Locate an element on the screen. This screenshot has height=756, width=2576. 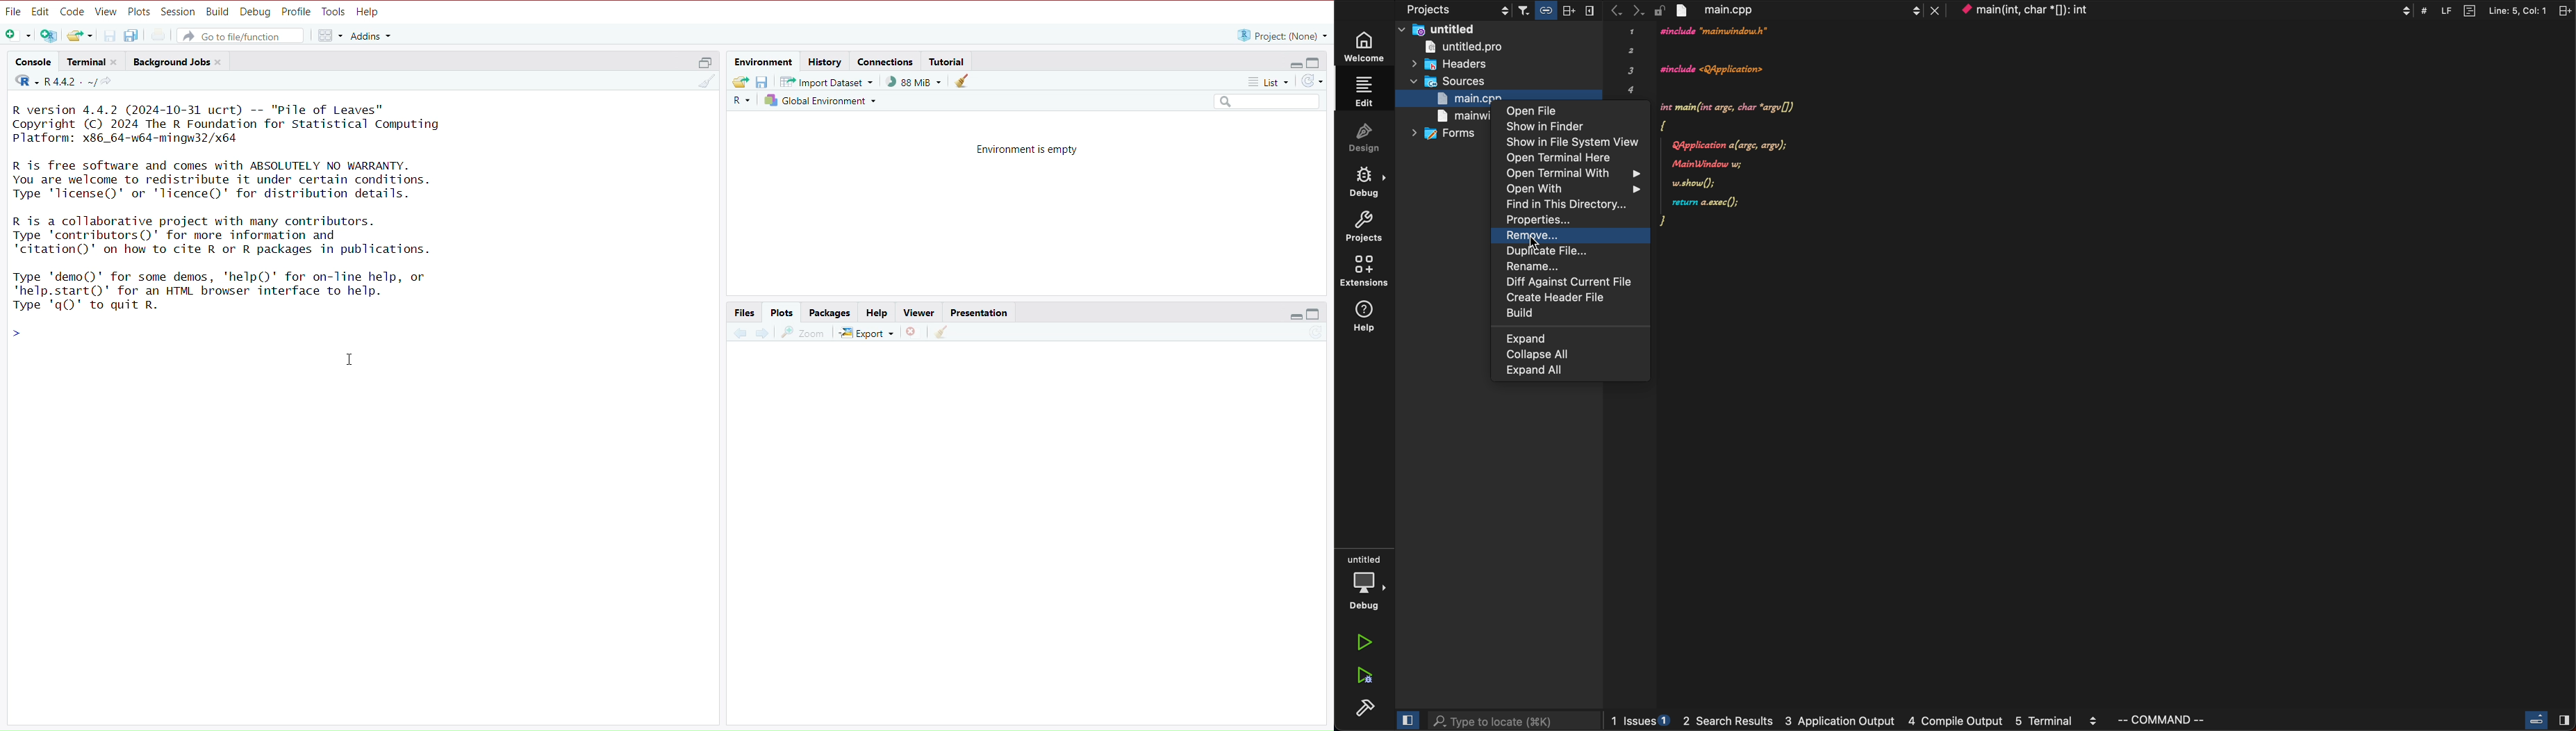
collapse is located at coordinates (1315, 314).